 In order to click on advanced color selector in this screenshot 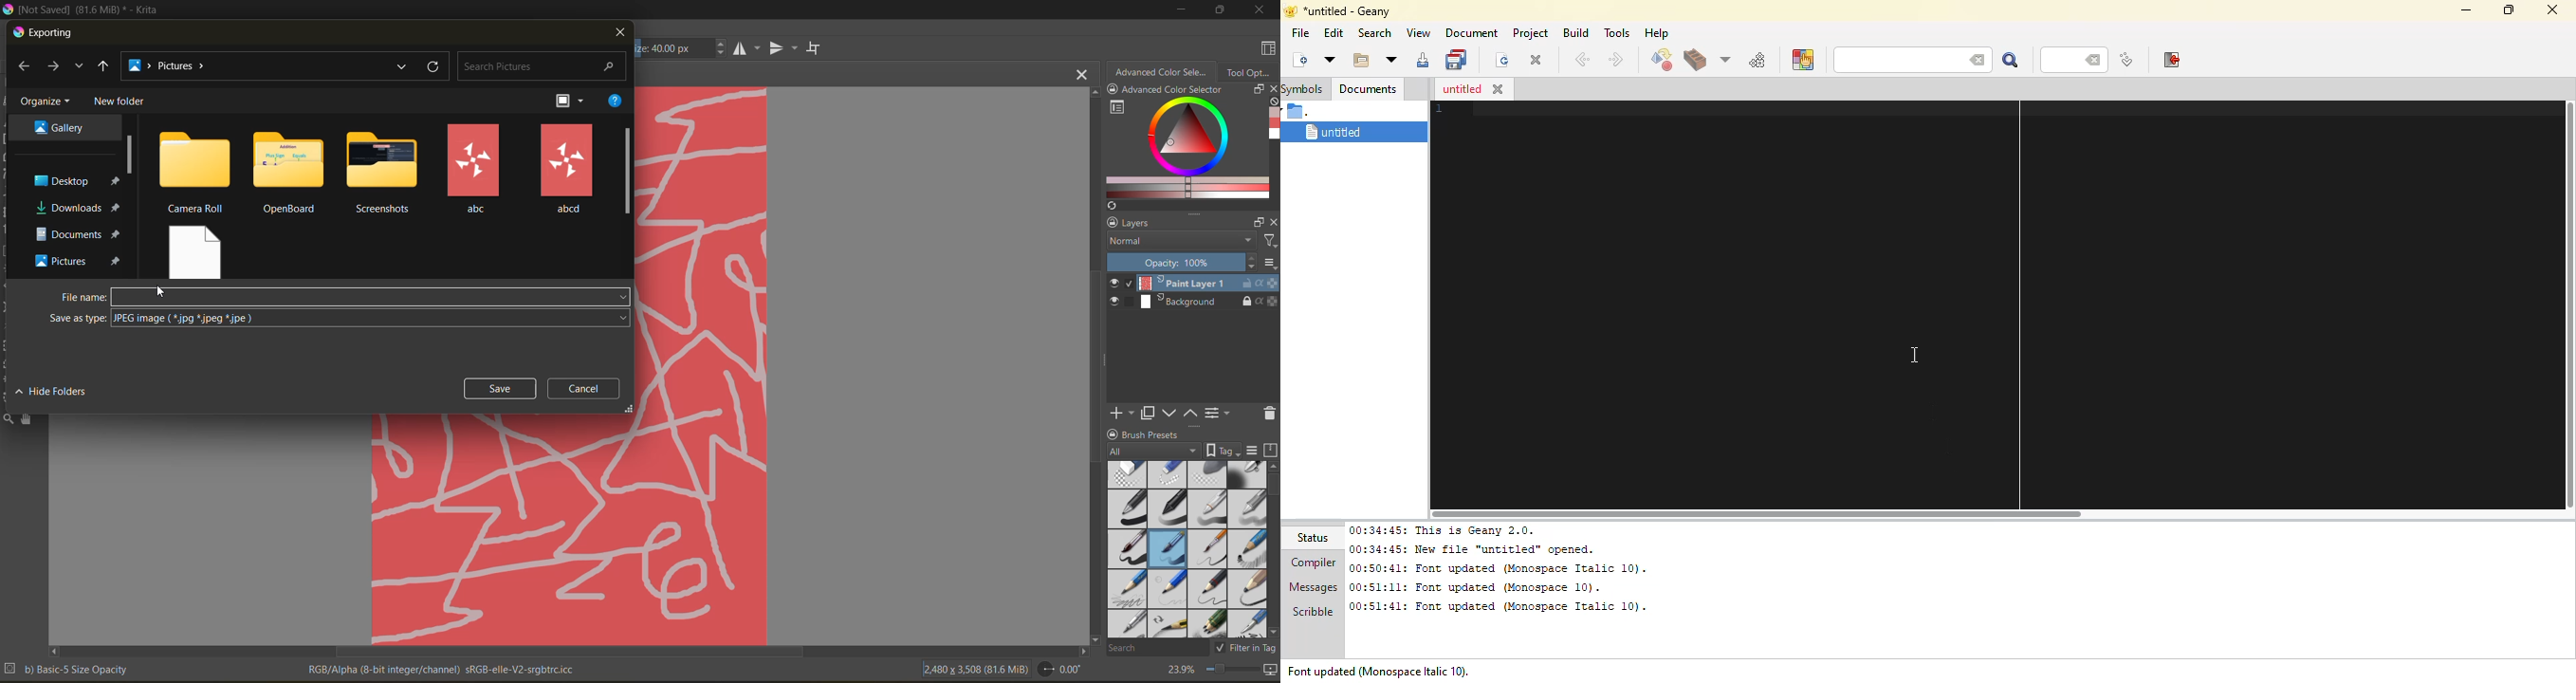, I will do `click(1161, 71)`.